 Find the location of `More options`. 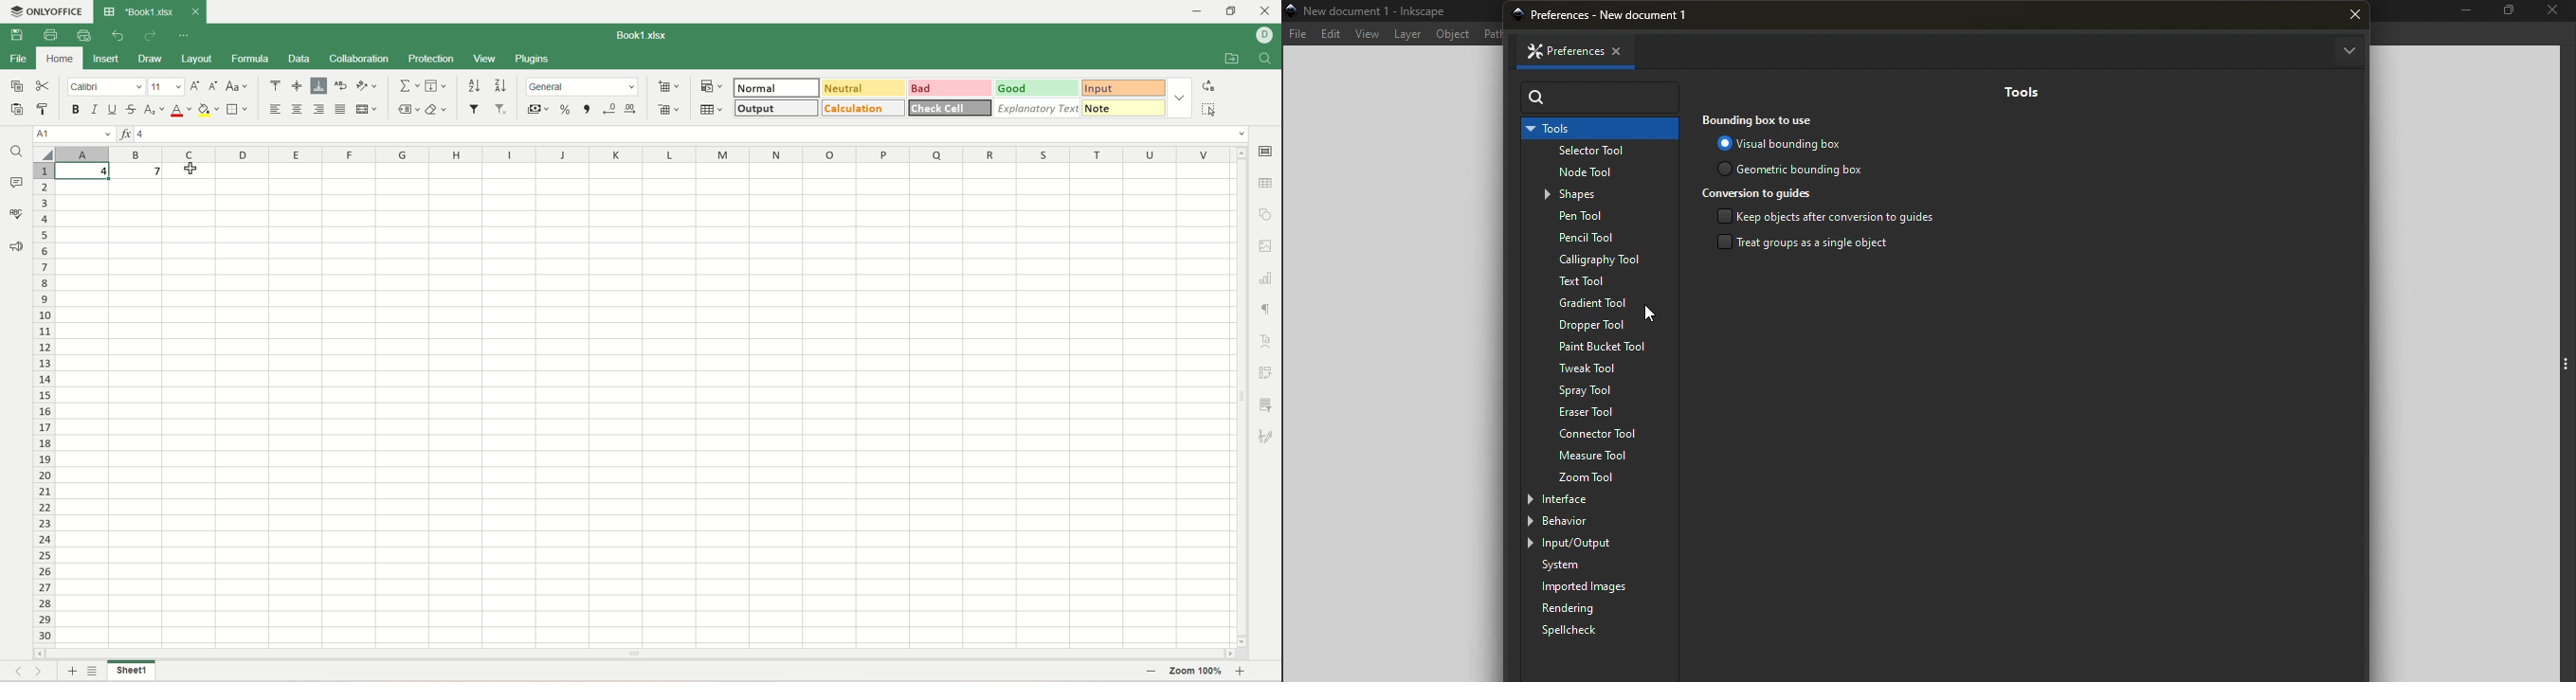

More options is located at coordinates (2348, 52).